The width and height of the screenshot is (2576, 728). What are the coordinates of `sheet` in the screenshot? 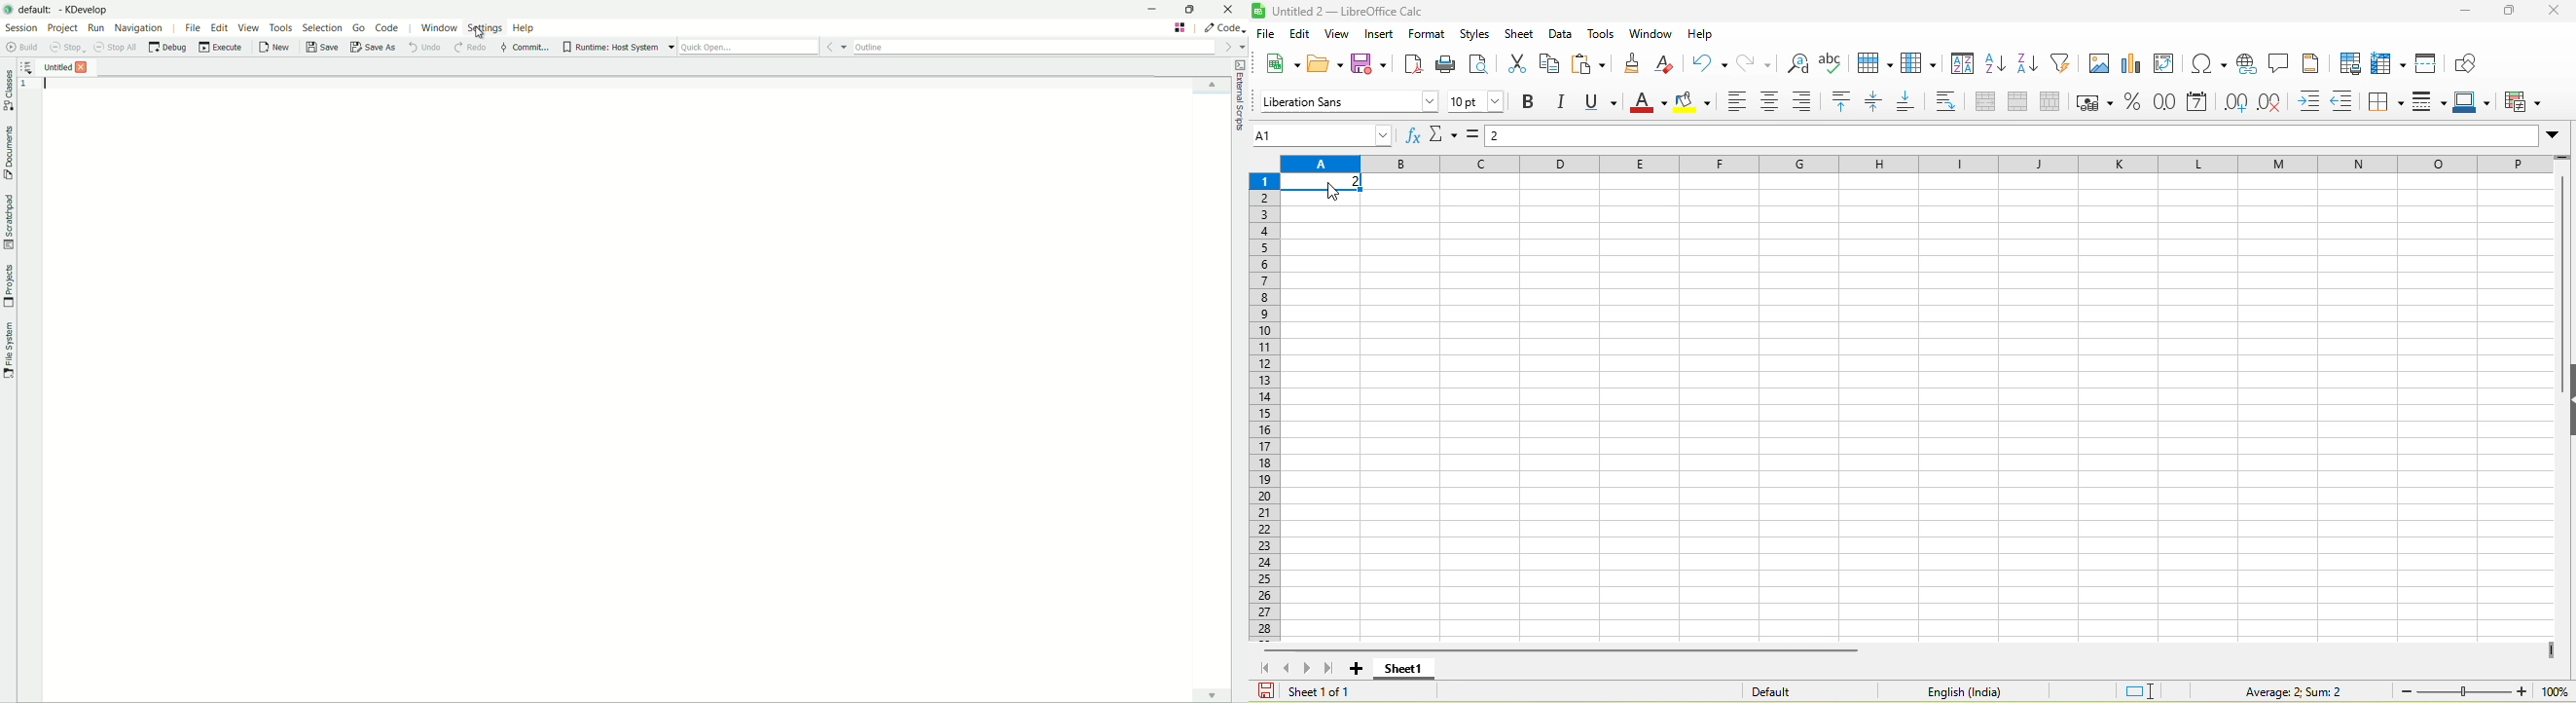 It's located at (1519, 34).